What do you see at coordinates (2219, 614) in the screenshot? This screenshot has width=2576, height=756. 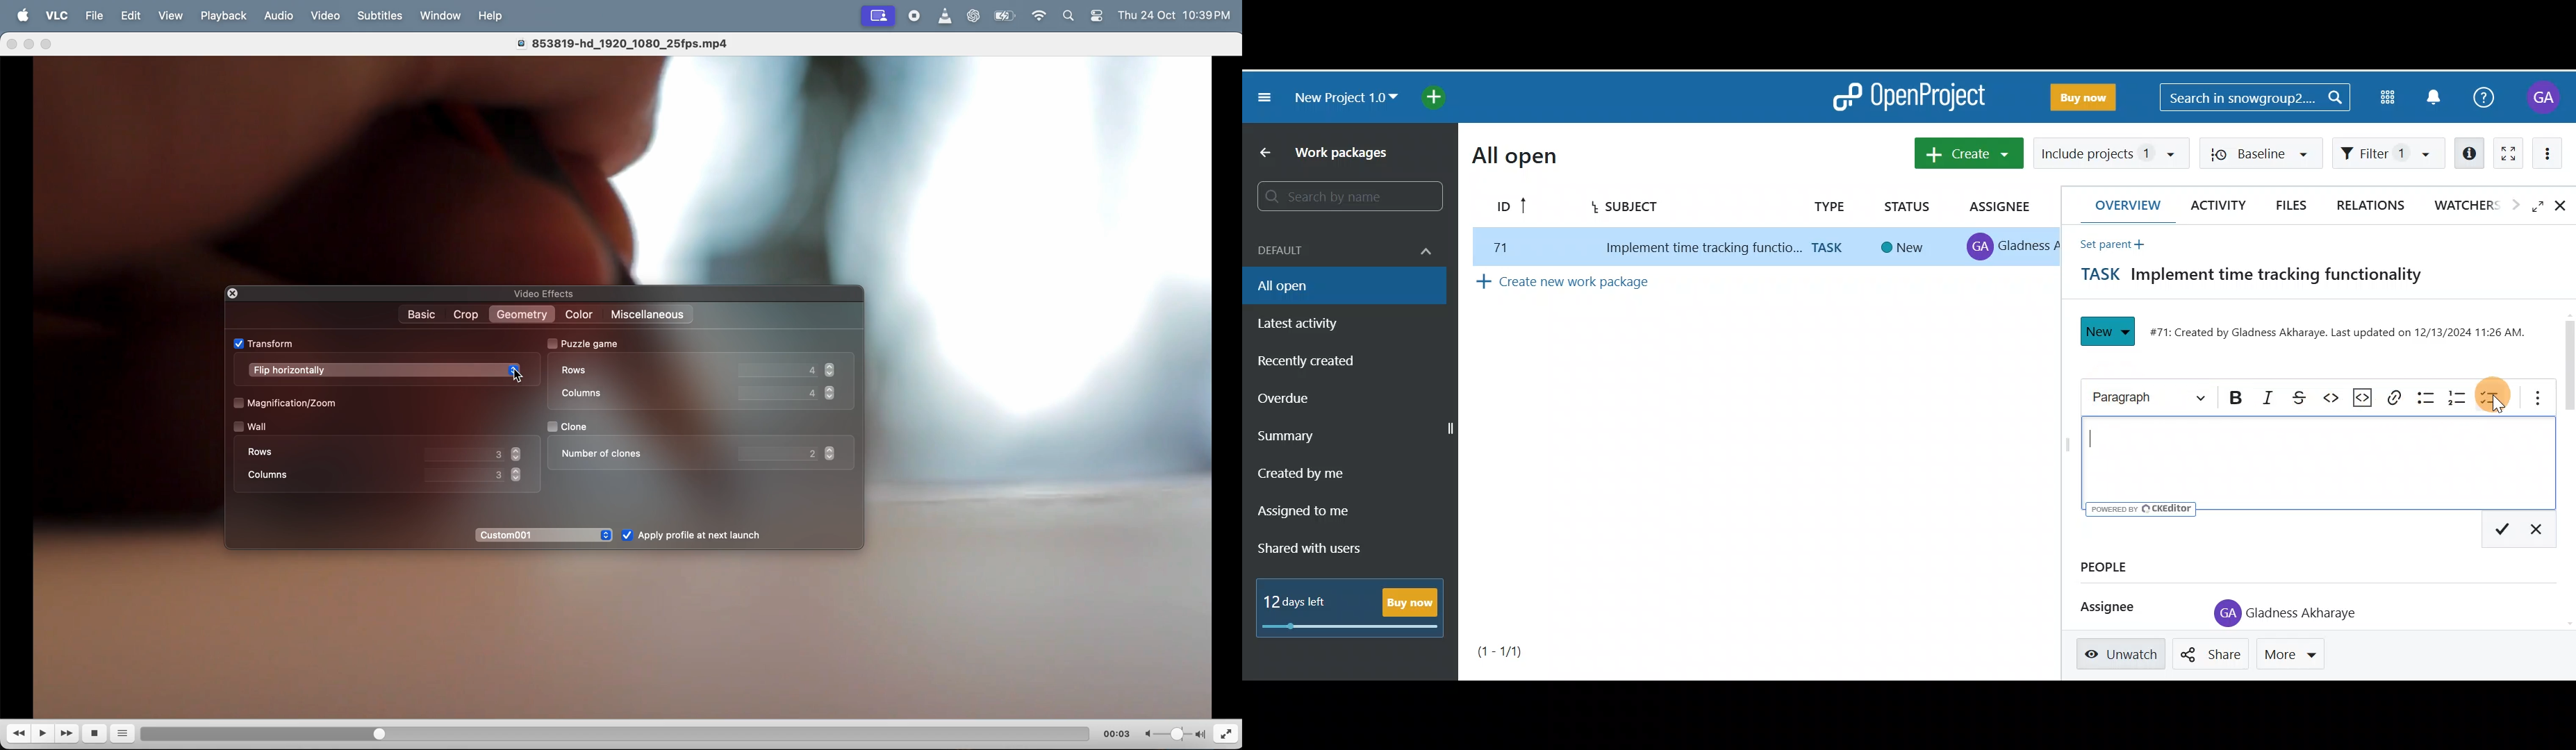 I see `profile icon` at bounding box center [2219, 614].